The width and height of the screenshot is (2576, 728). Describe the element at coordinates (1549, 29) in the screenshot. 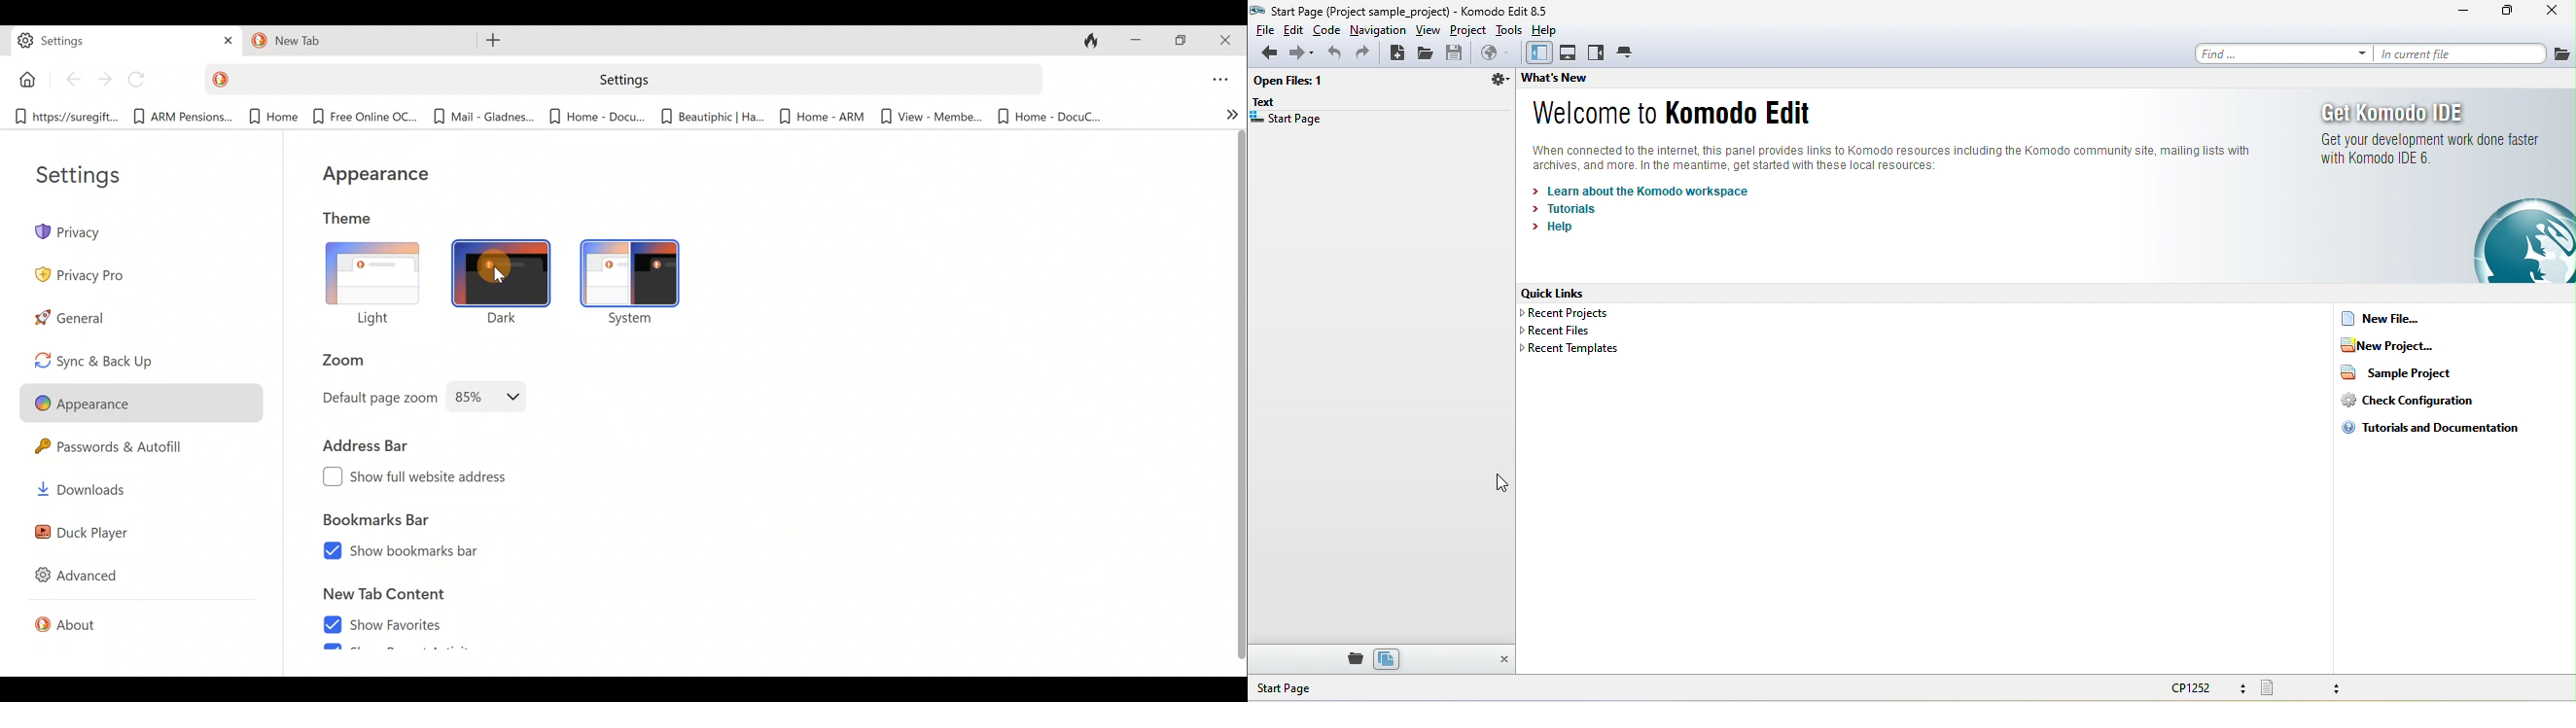

I see `help` at that location.